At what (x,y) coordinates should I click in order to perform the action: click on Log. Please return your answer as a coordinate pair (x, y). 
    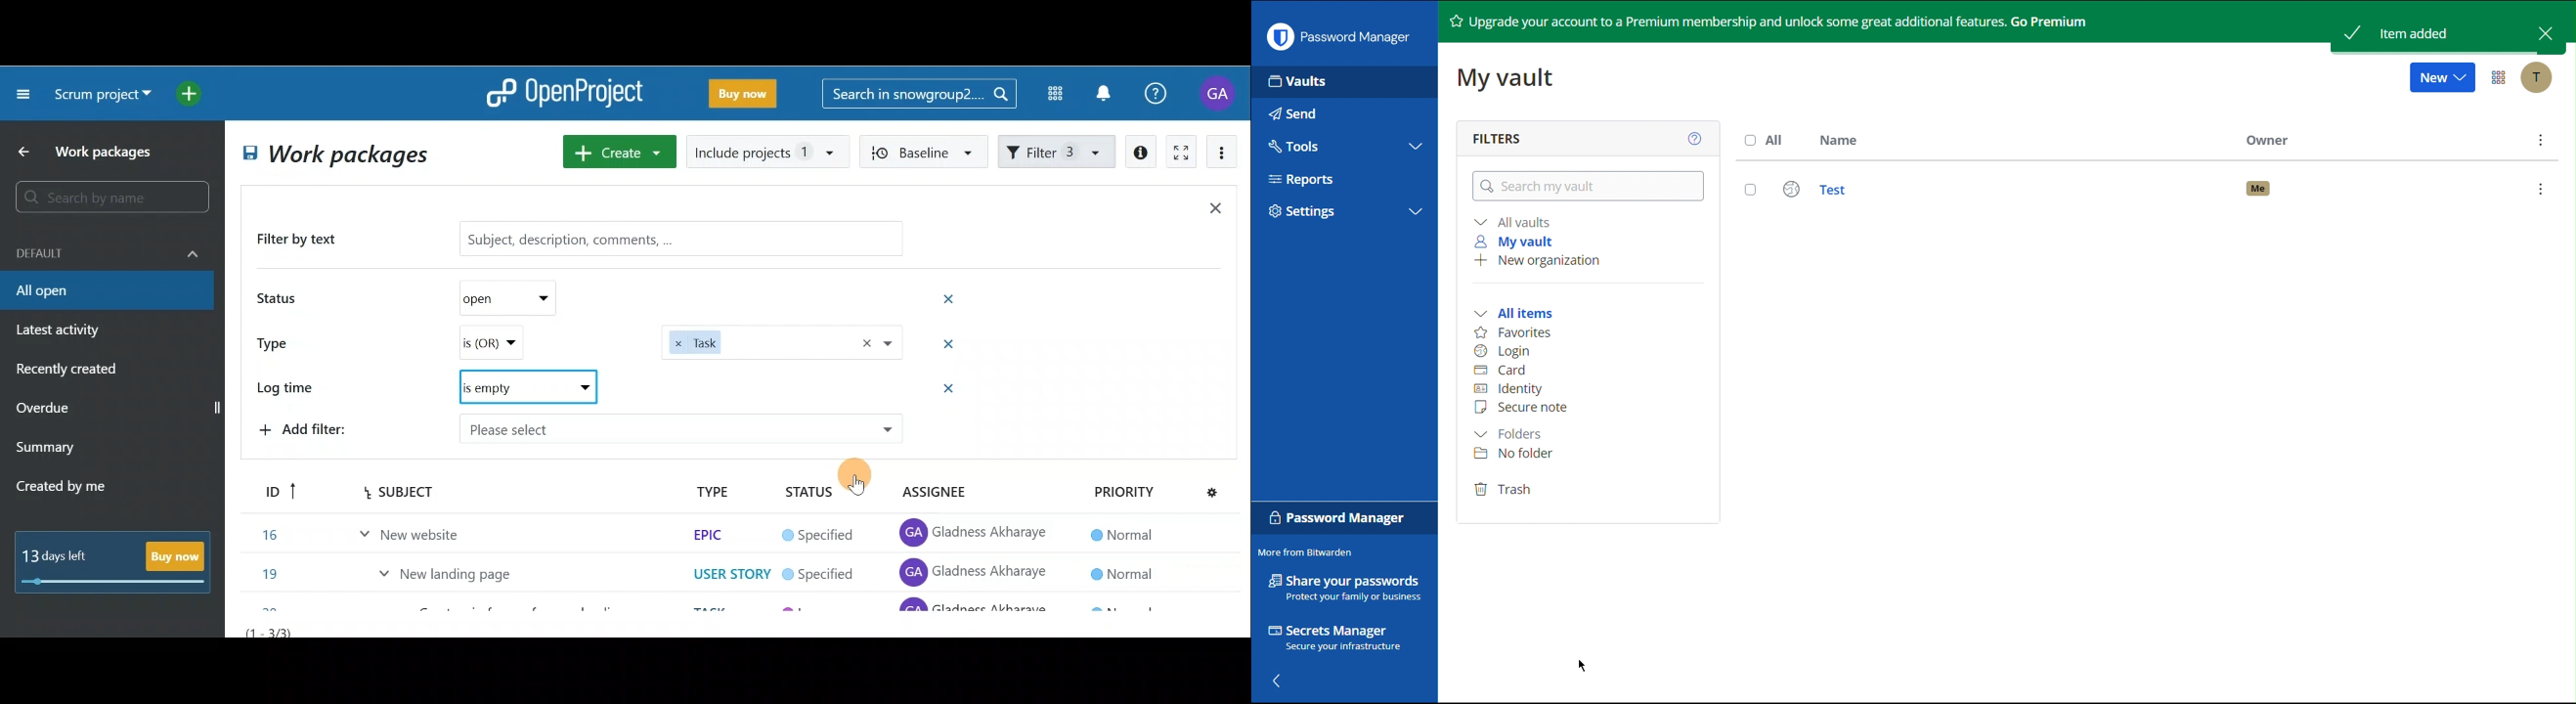
    Looking at the image, I should click on (525, 383).